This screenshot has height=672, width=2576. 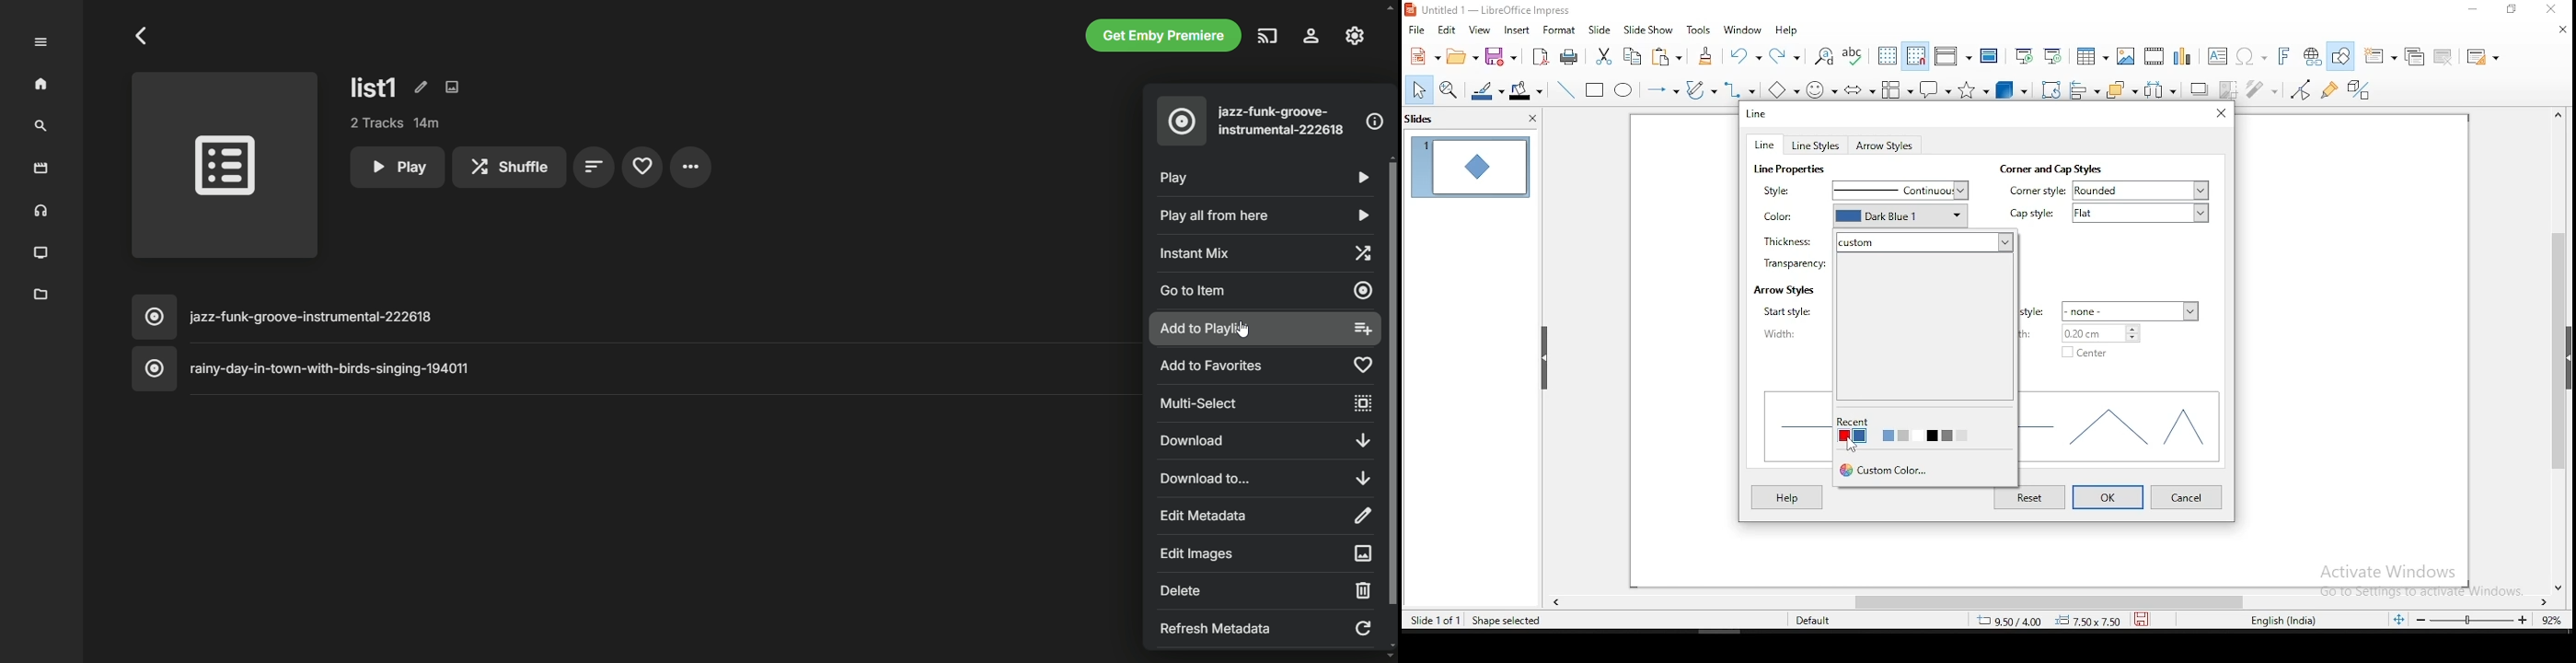 What do you see at coordinates (1824, 54) in the screenshot?
I see `find and replace` at bounding box center [1824, 54].